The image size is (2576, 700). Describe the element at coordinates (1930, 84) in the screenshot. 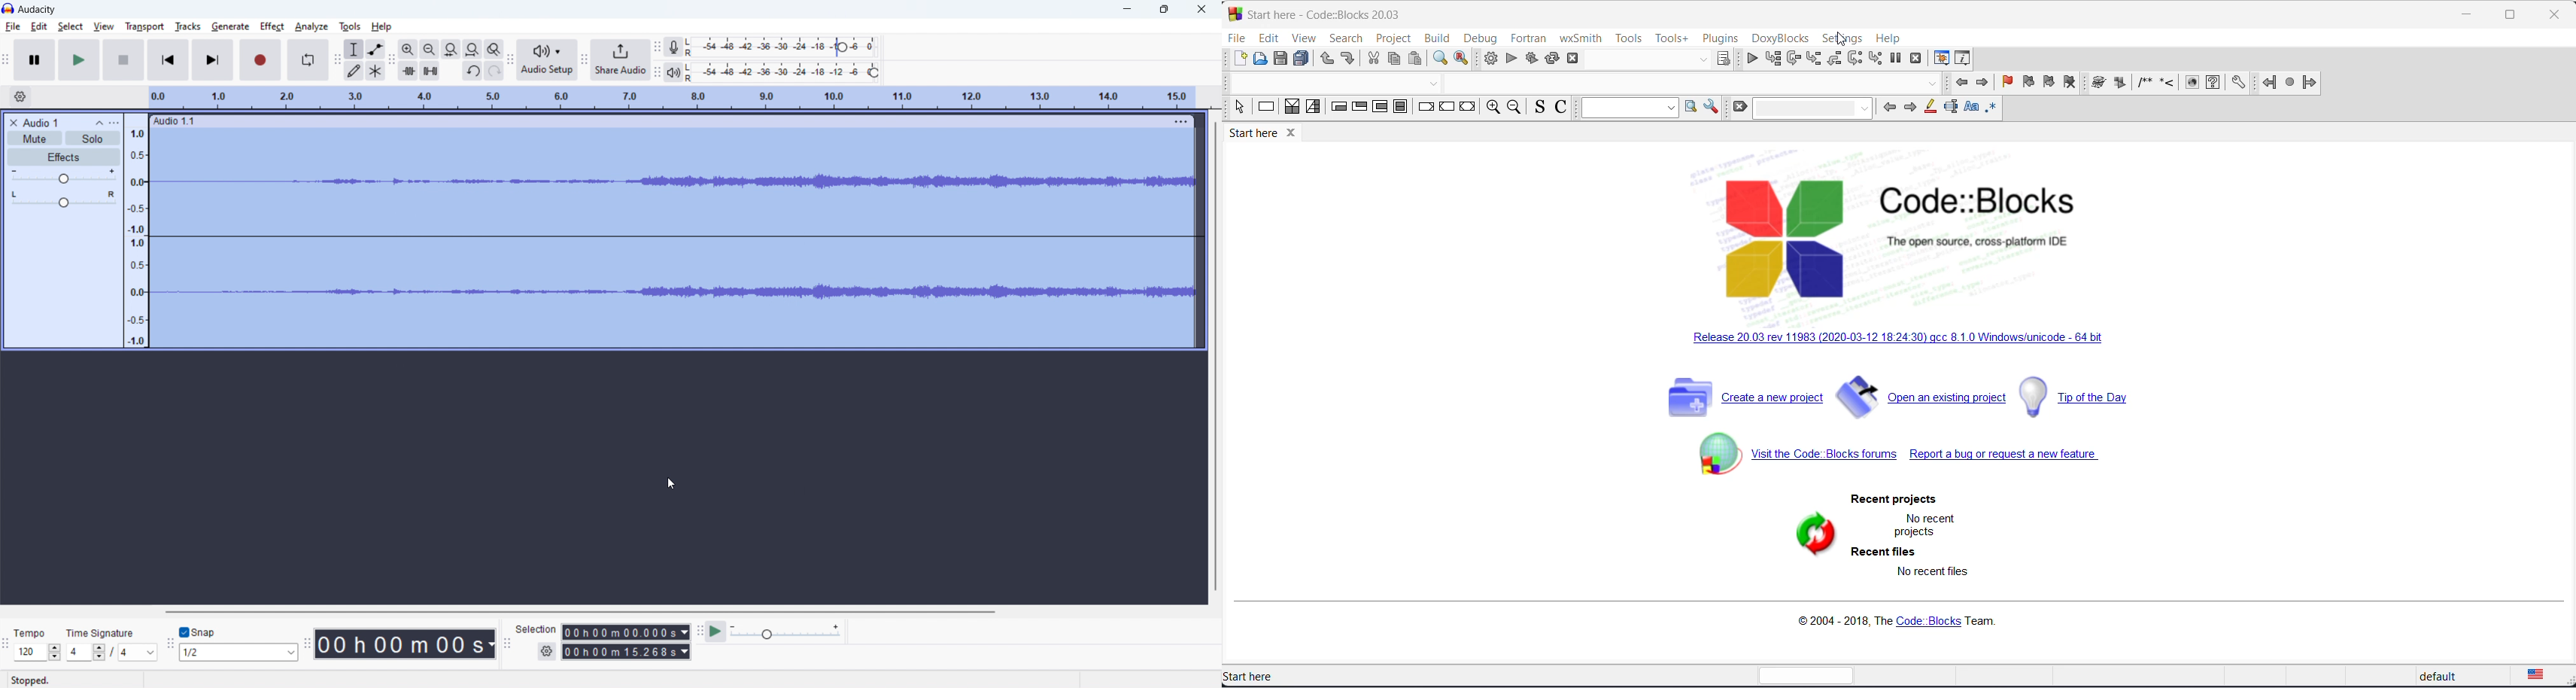

I see `dropdown` at that location.